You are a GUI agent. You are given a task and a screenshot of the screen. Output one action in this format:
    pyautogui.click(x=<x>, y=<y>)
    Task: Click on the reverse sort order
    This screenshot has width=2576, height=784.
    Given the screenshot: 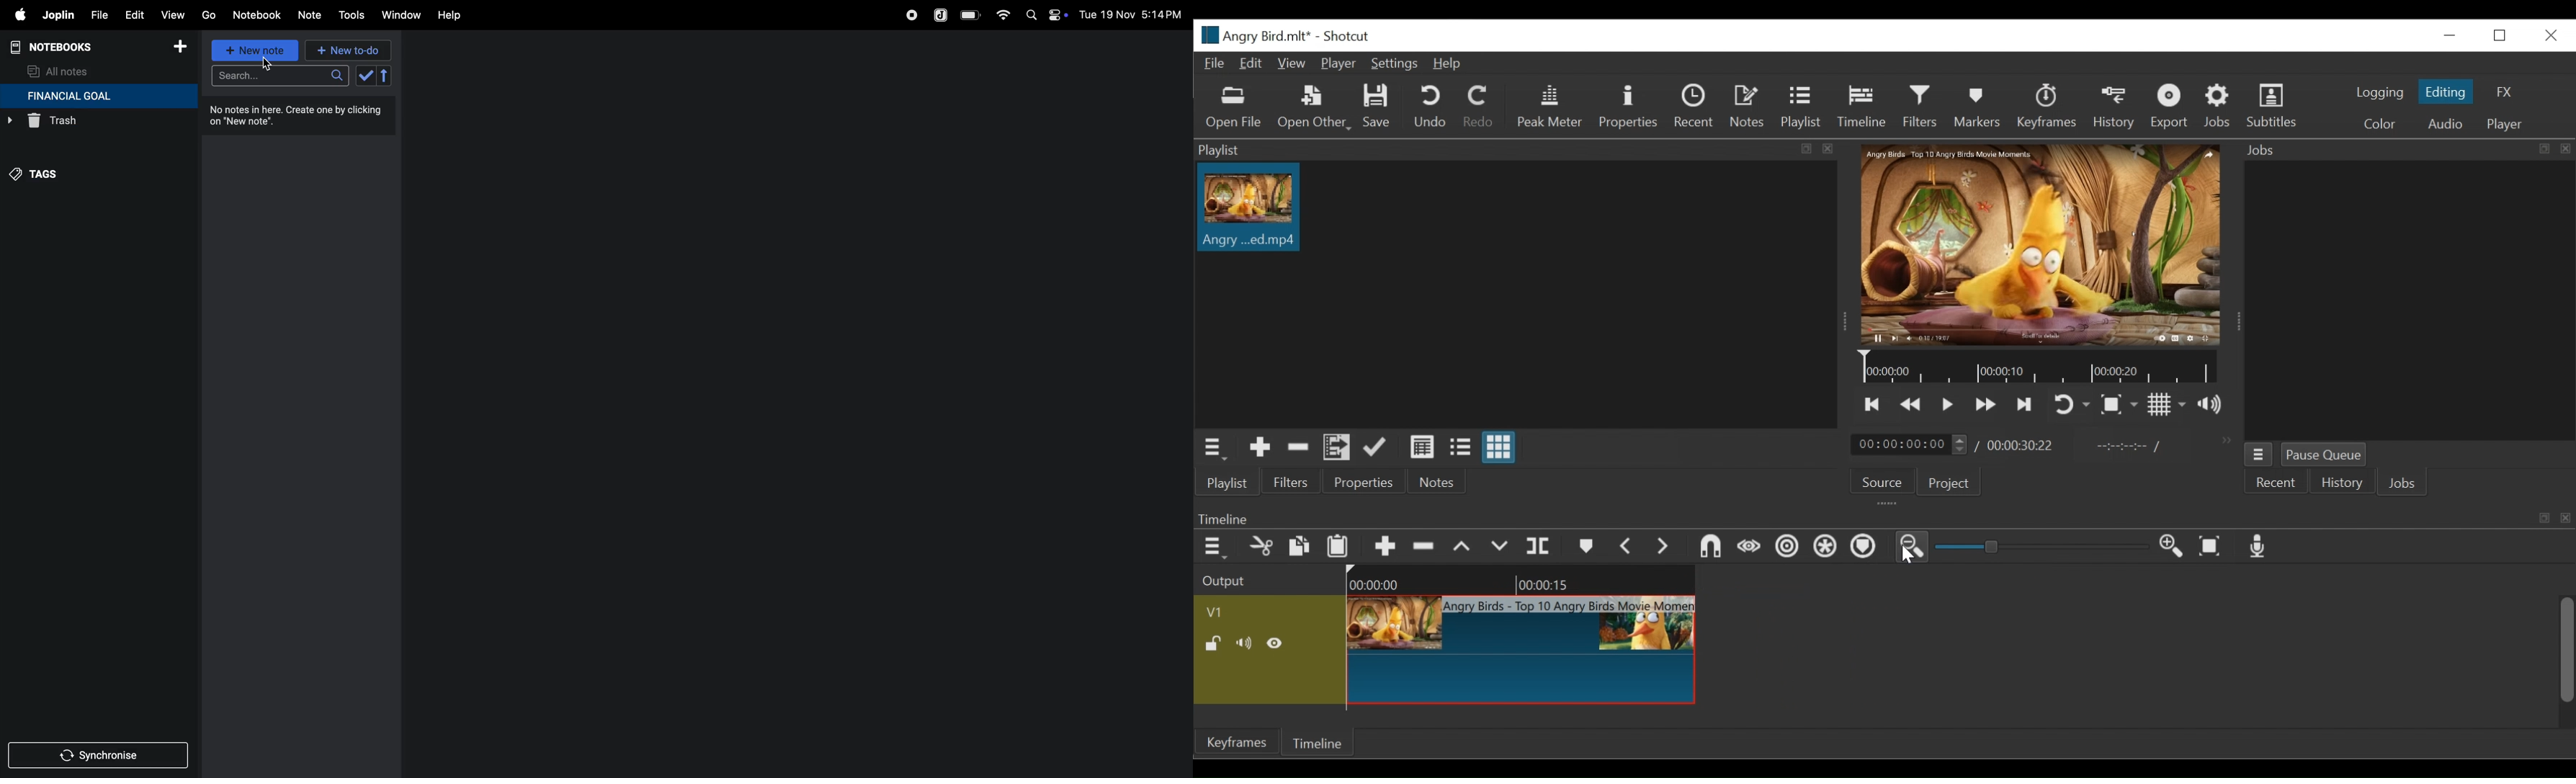 What is the action you would take?
    pyautogui.click(x=385, y=76)
    